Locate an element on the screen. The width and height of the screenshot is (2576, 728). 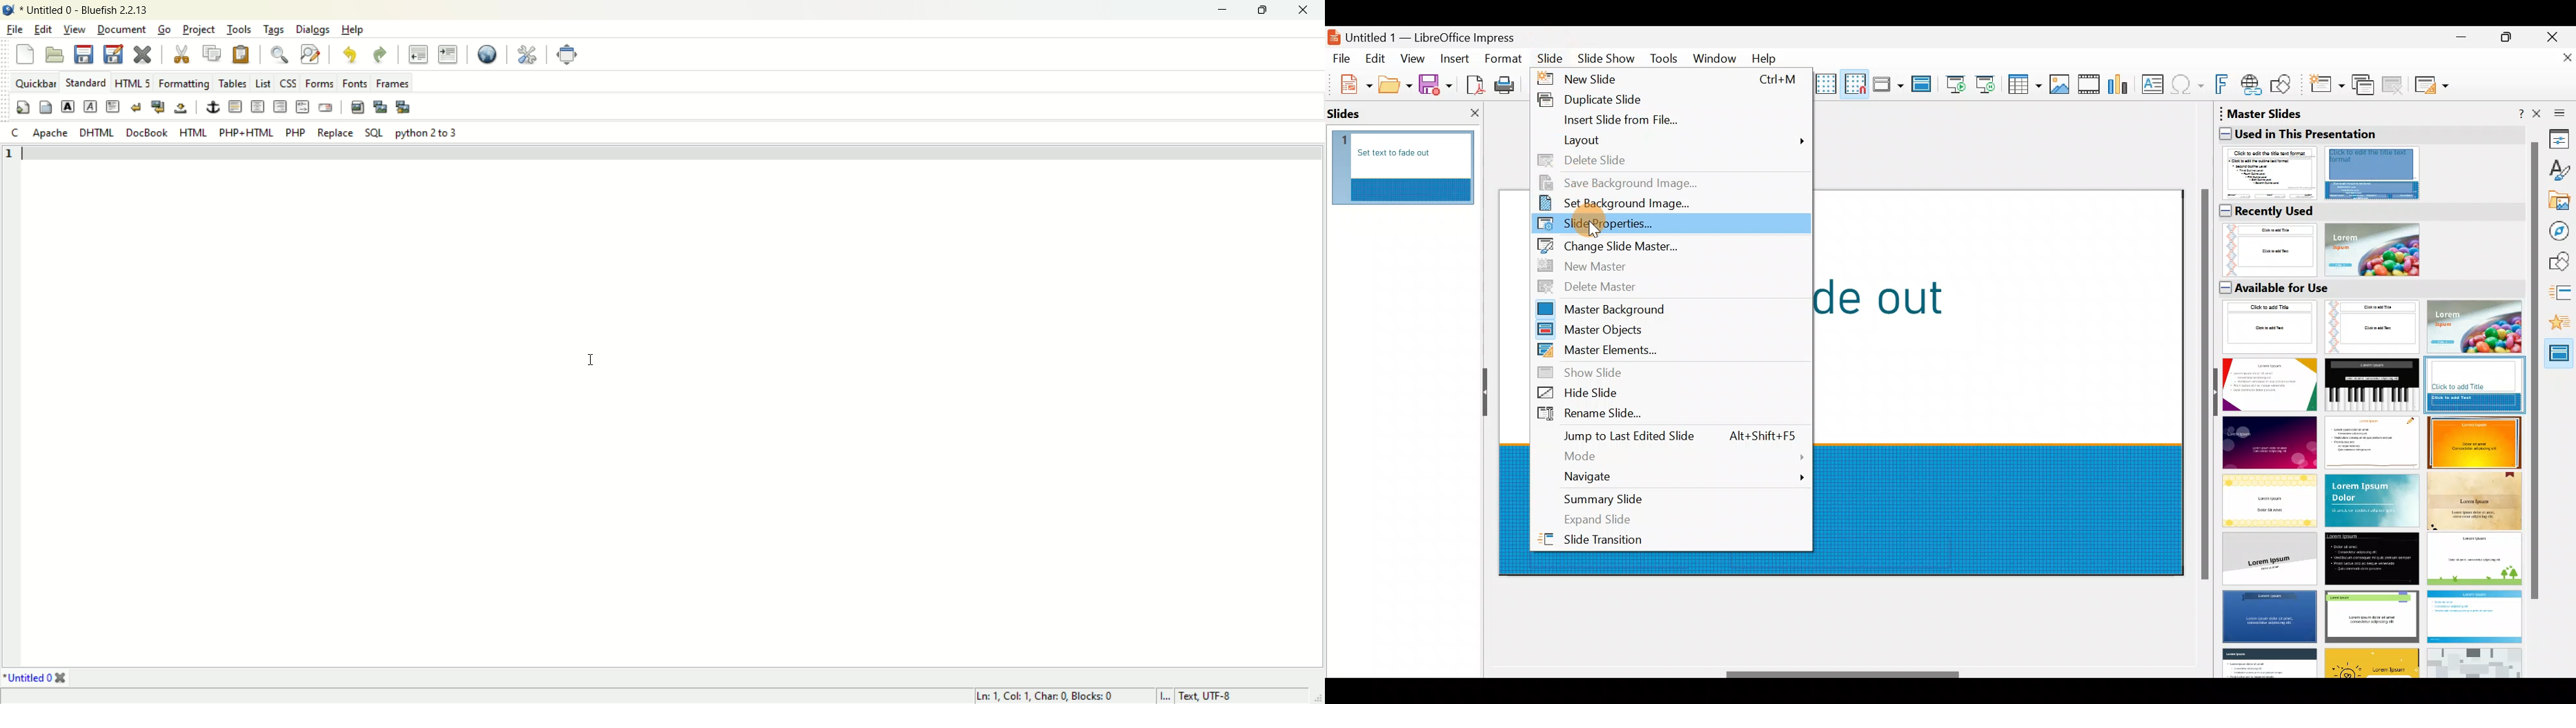
New slide is located at coordinates (2326, 88).